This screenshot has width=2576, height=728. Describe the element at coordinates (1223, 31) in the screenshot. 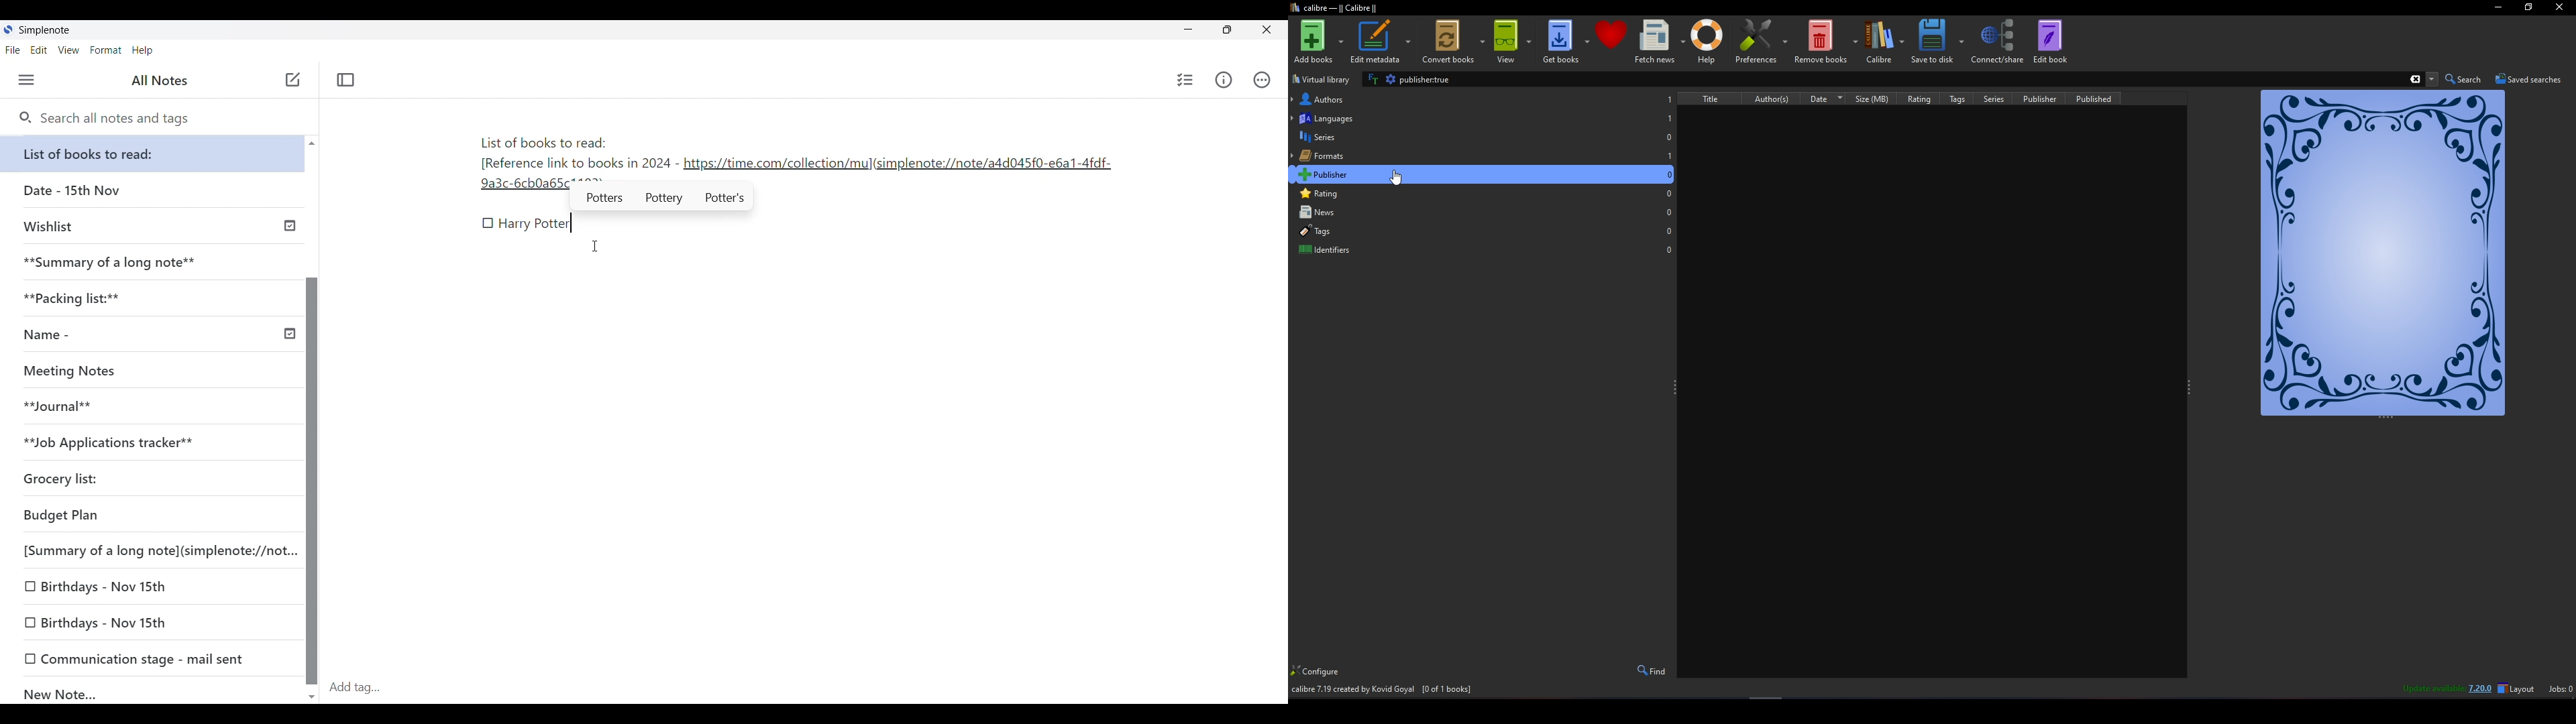

I see `Resize` at that location.